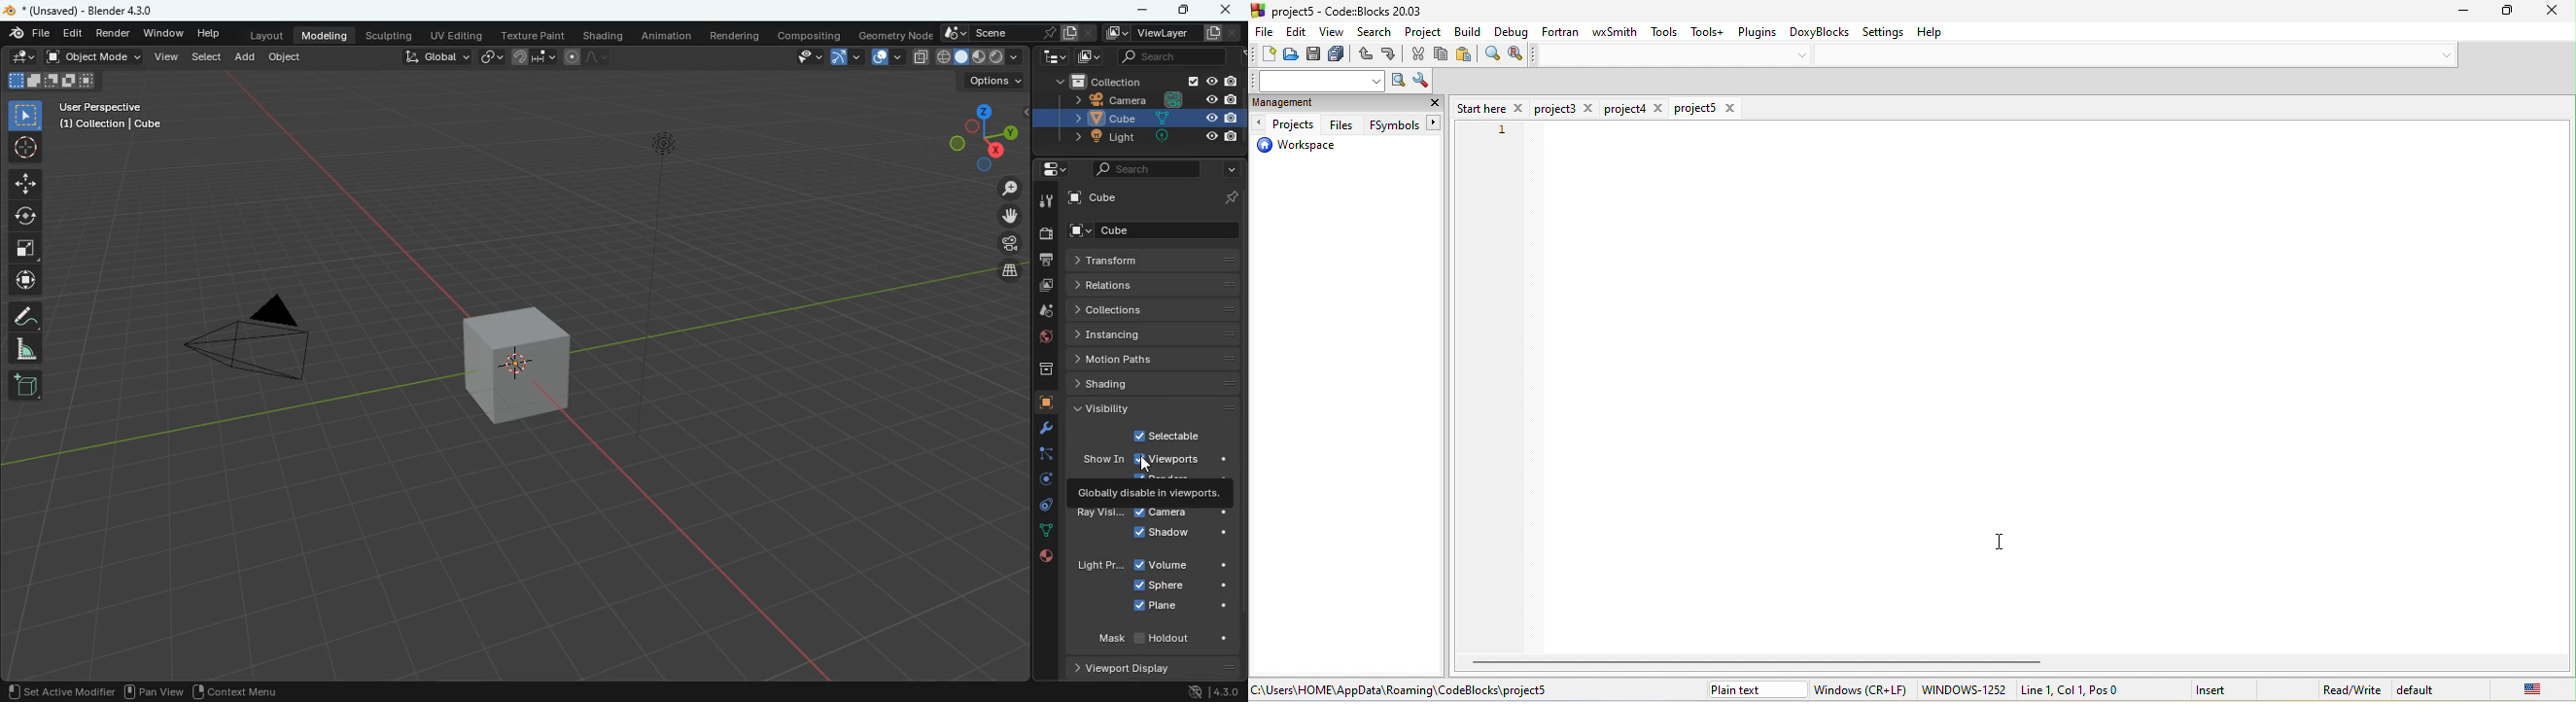 The image size is (2576, 728). What do you see at coordinates (1215, 689) in the screenshot?
I see `version` at bounding box center [1215, 689].